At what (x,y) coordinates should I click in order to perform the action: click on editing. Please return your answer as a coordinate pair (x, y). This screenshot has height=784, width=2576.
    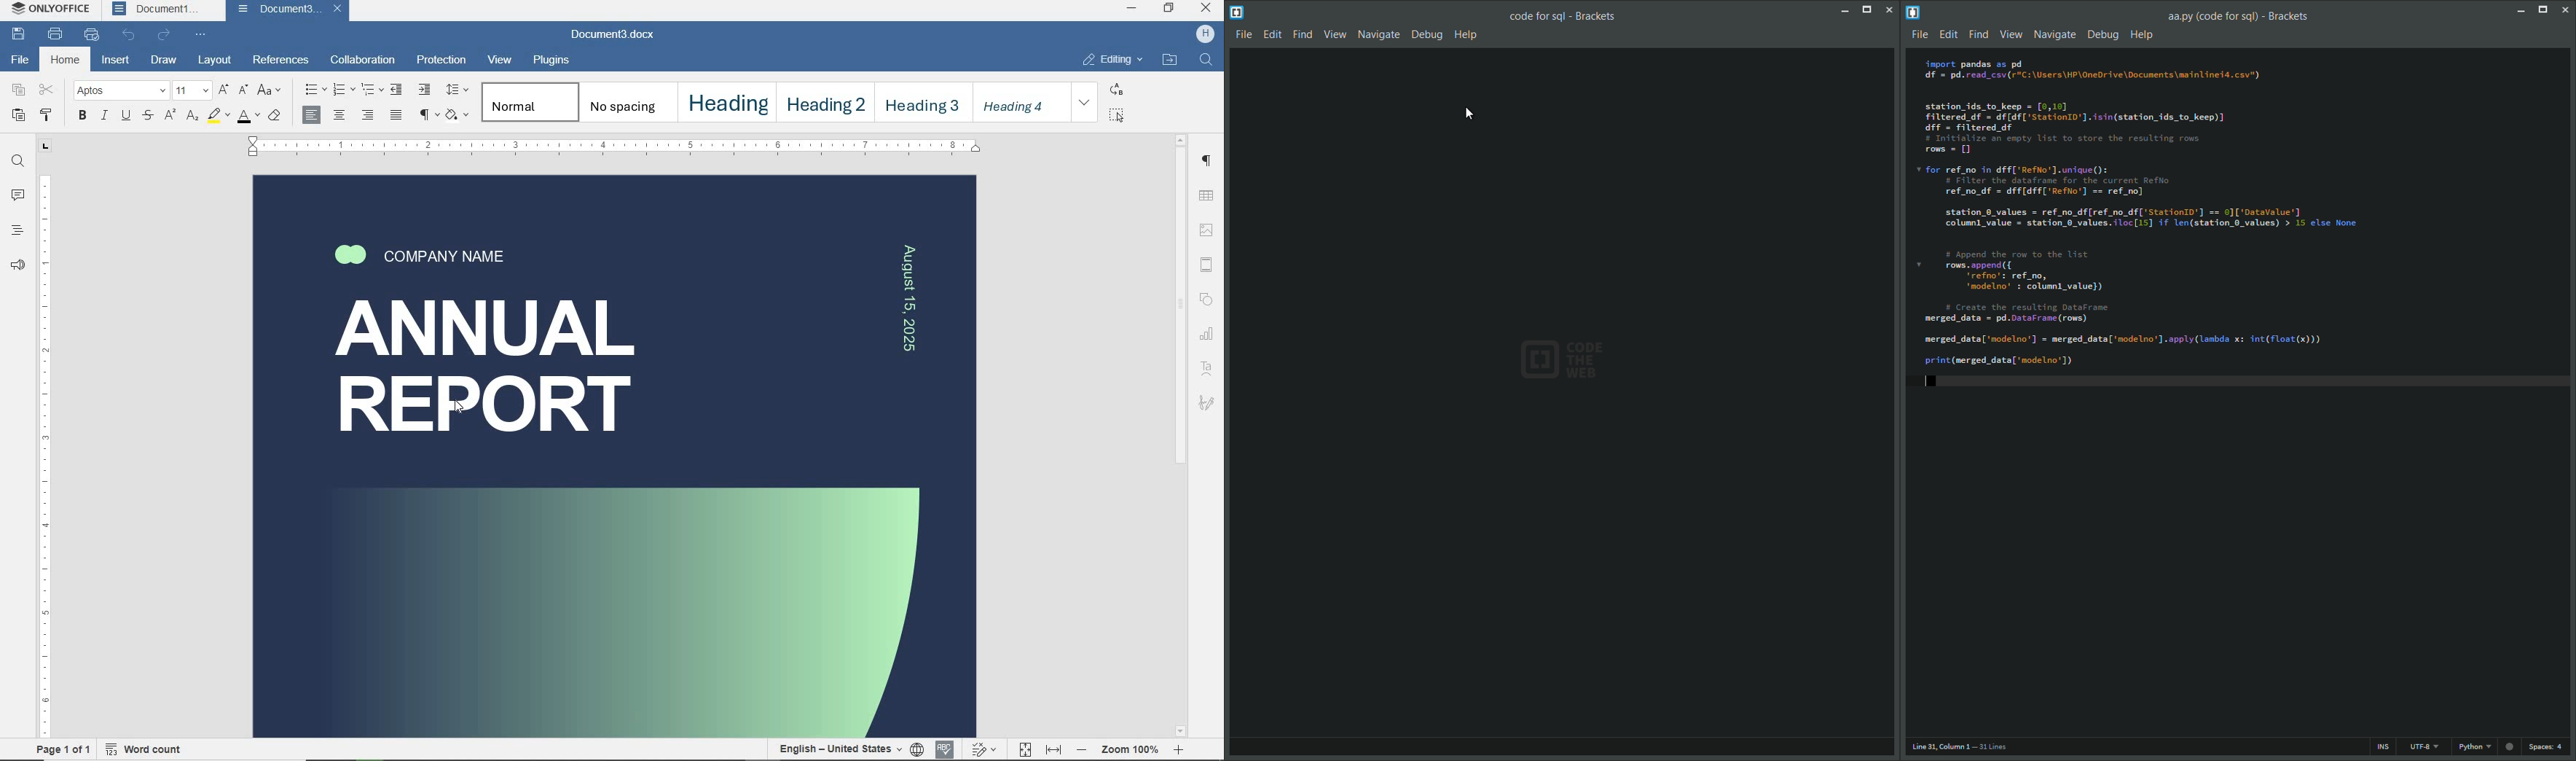
    Looking at the image, I should click on (1112, 59).